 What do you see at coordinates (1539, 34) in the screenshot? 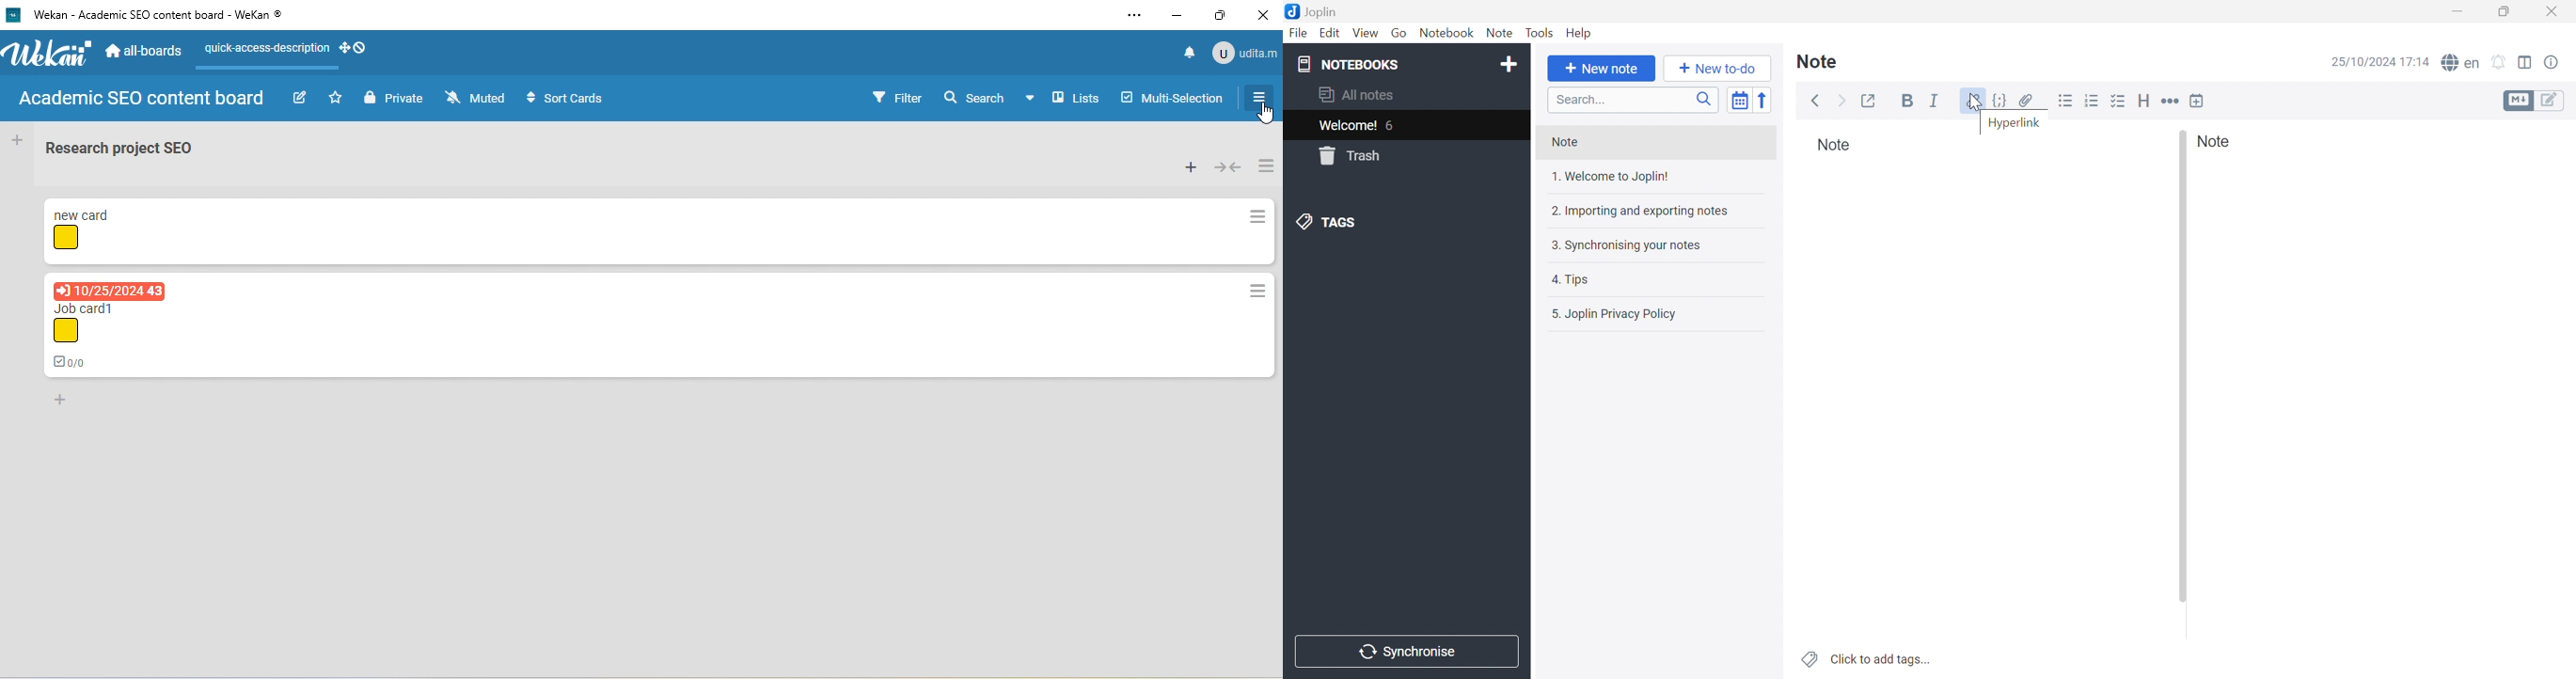
I see `Tools` at bounding box center [1539, 34].